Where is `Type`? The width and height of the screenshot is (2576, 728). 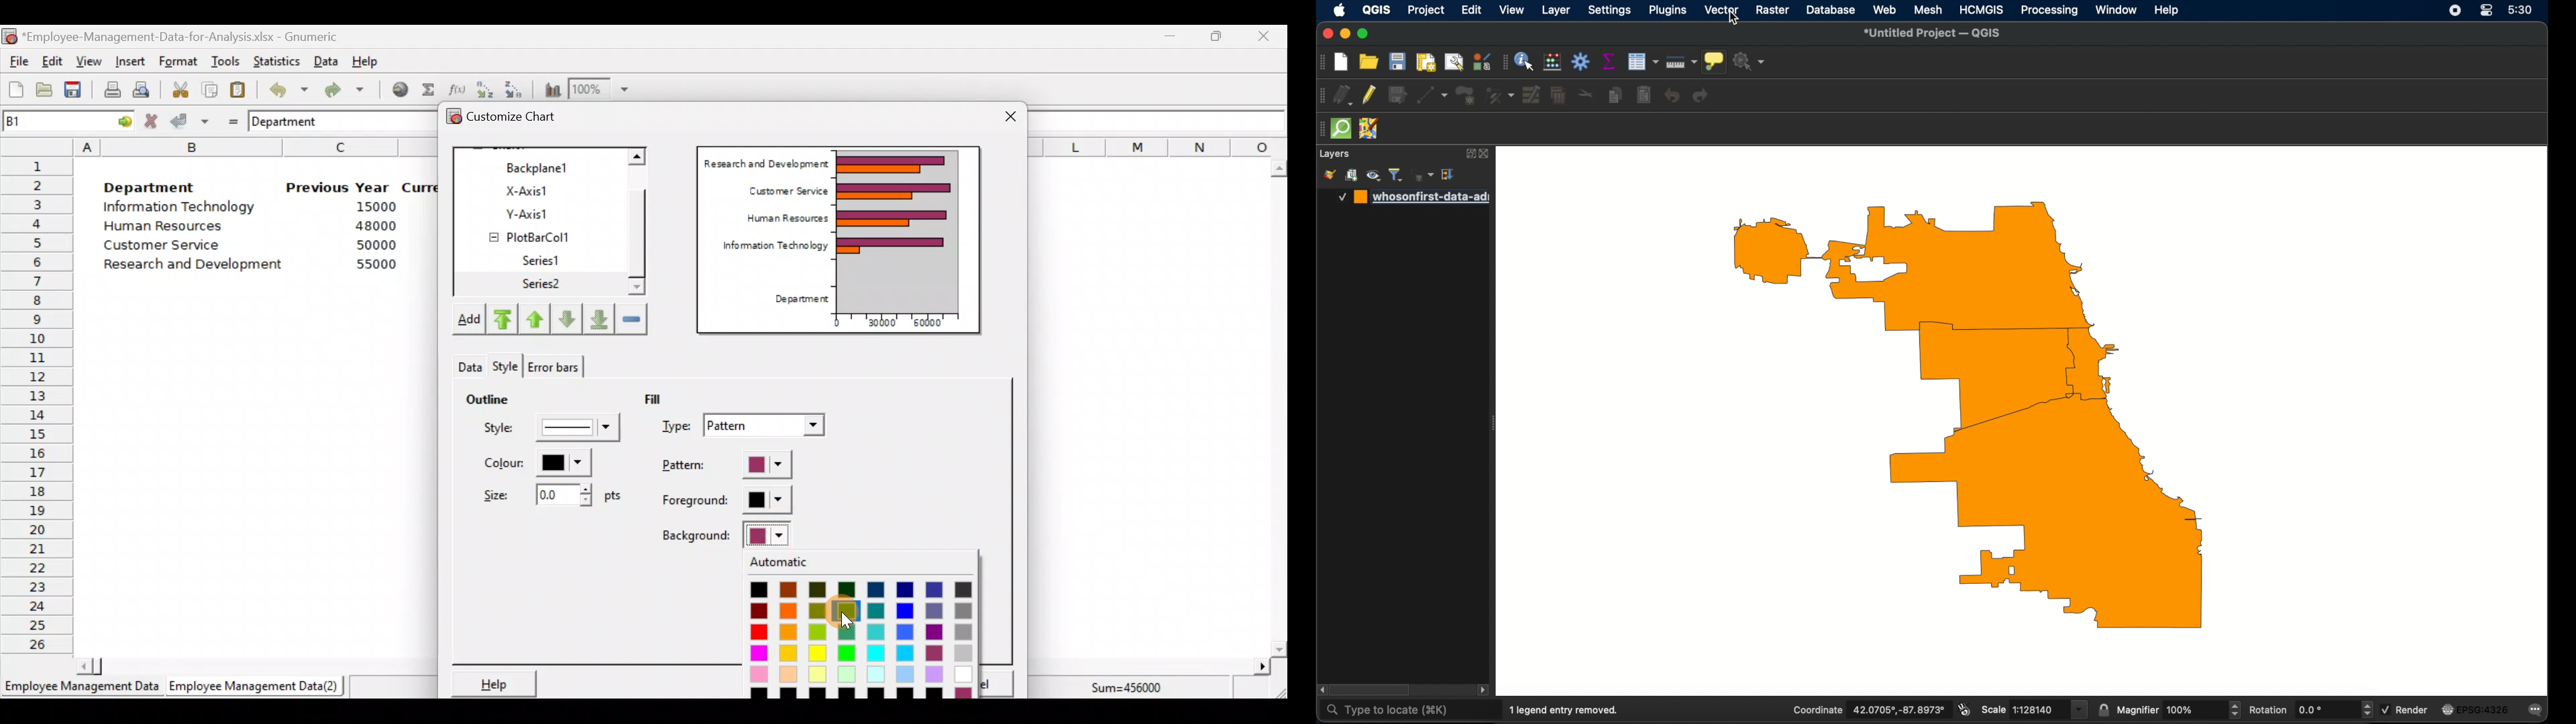
Type is located at coordinates (746, 427).